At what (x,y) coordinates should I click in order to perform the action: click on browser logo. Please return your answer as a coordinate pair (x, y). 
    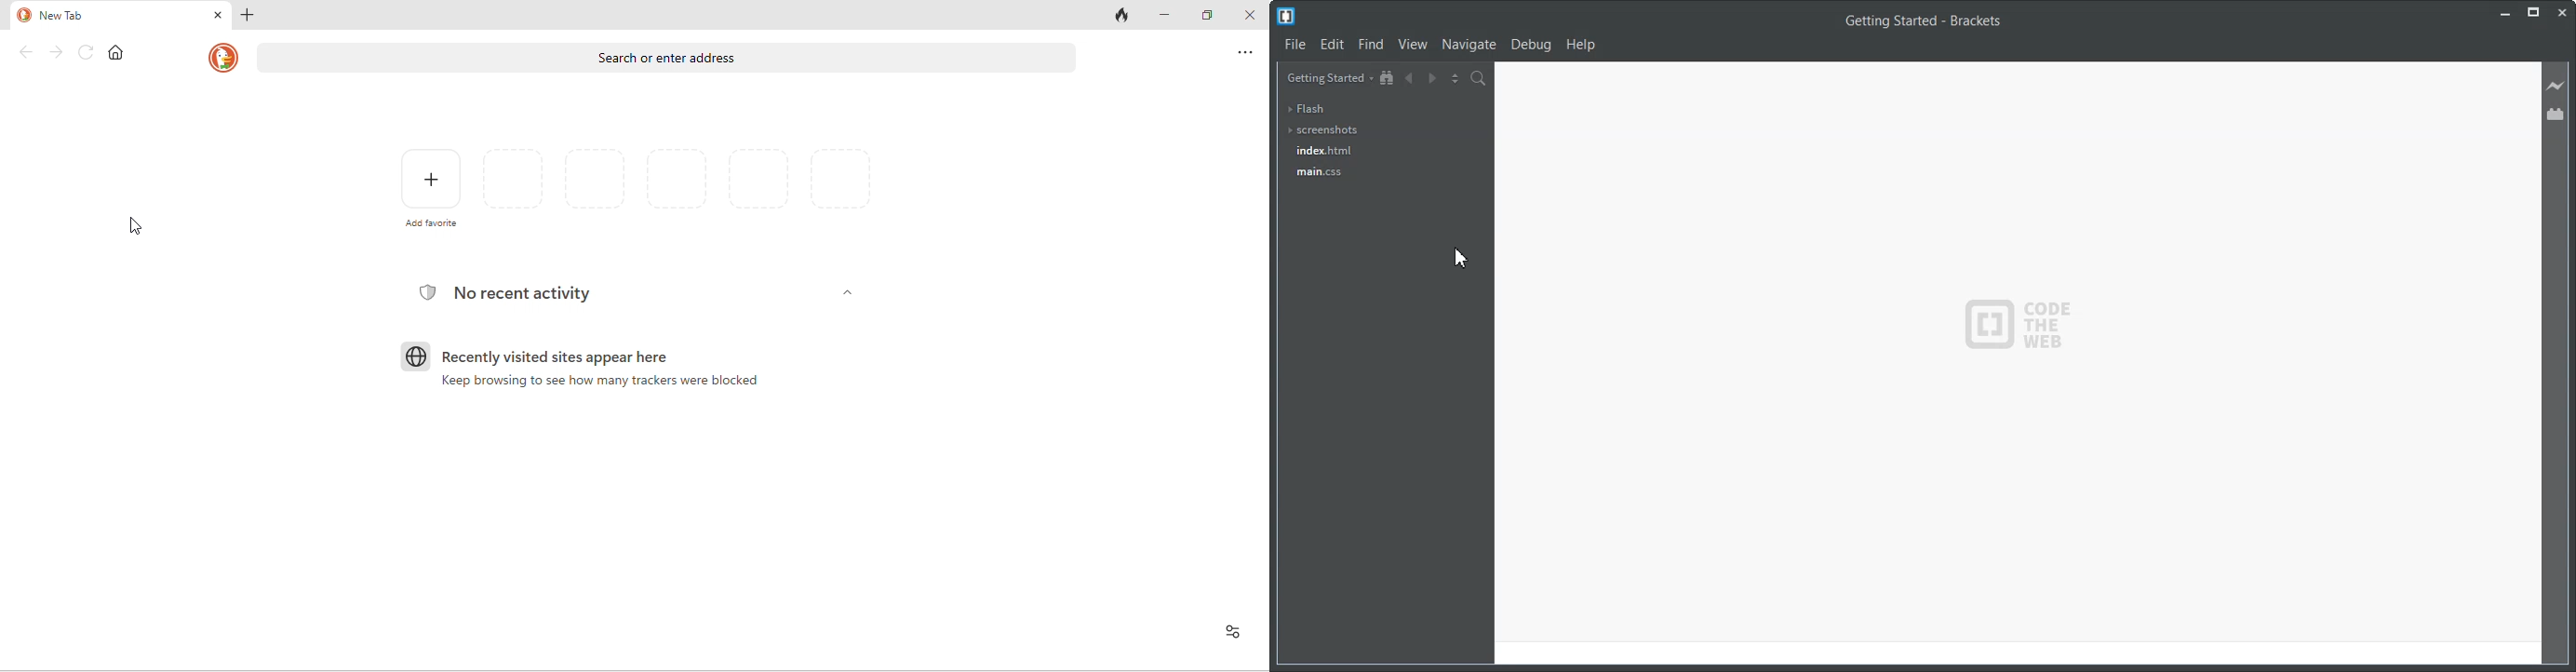
    Looking at the image, I should click on (414, 356).